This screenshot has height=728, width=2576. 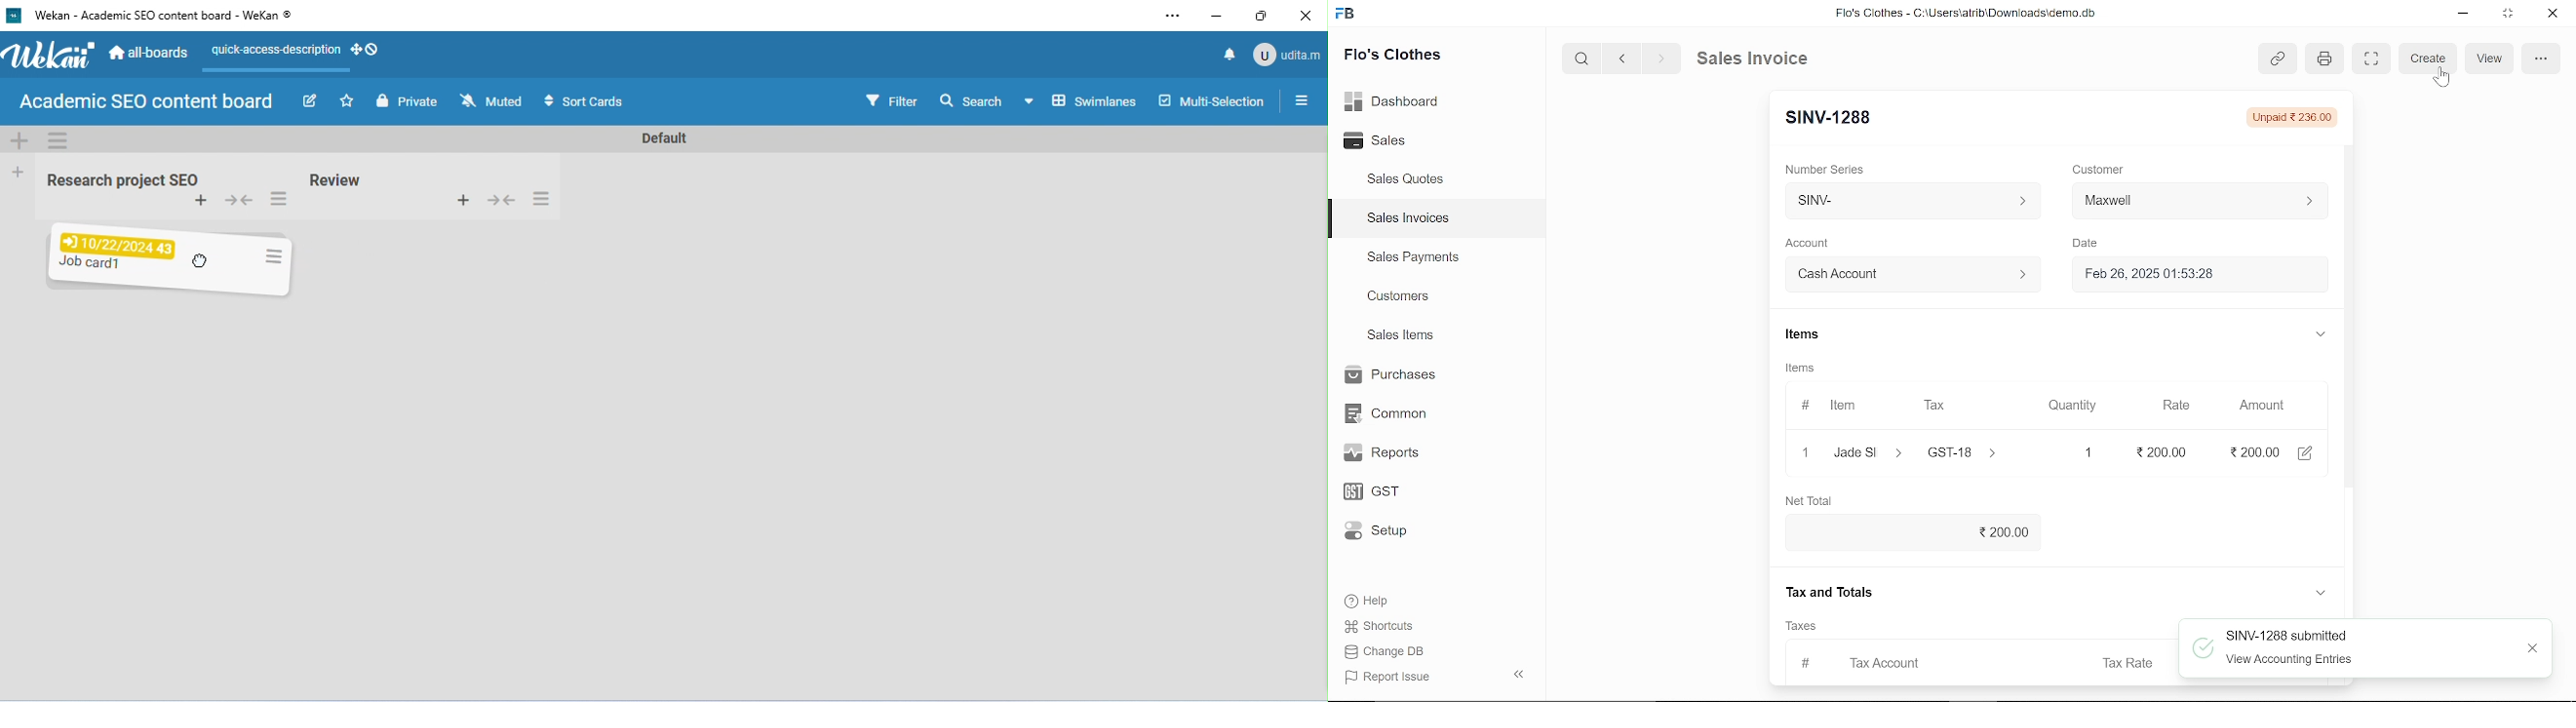 What do you see at coordinates (1833, 592) in the screenshot?
I see `Tax and Totals` at bounding box center [1833, 592].